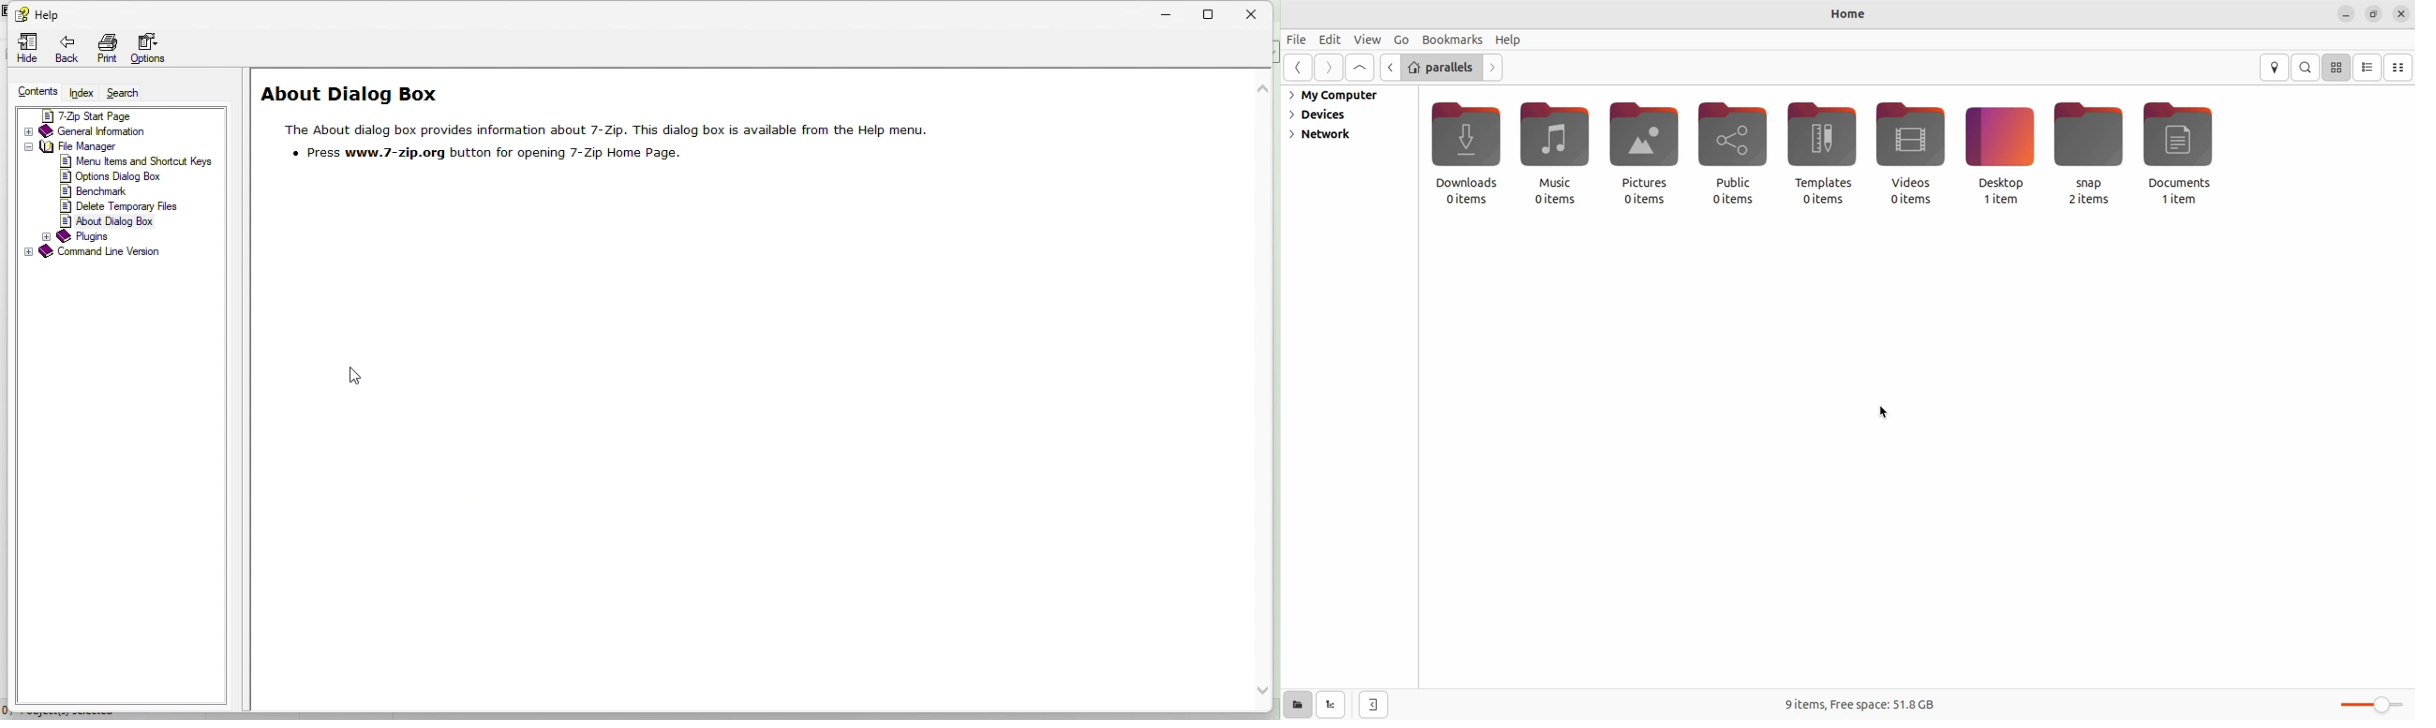 The width and height of the screenshot is (2436, 728). I want to click on list view, so click(2369, 68).